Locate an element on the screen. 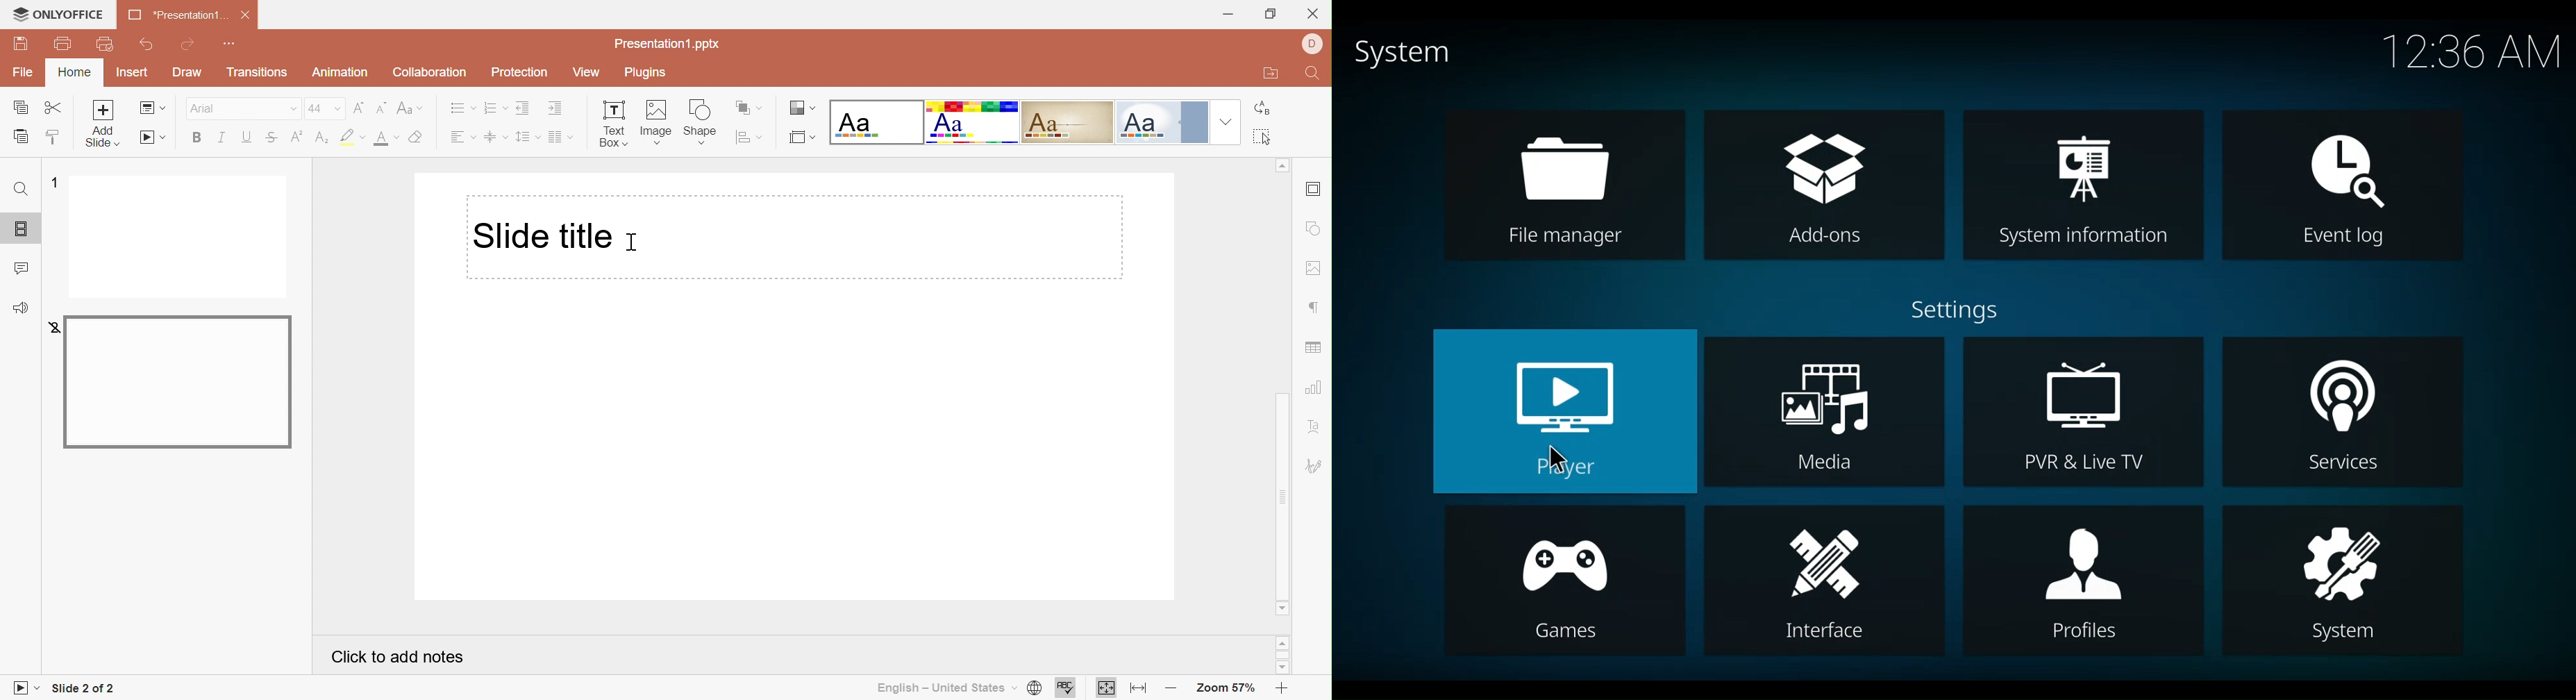 Image resolution: width=2576 pixels, height=700 pixels. Change color theme is located at coordinates (800, 108).